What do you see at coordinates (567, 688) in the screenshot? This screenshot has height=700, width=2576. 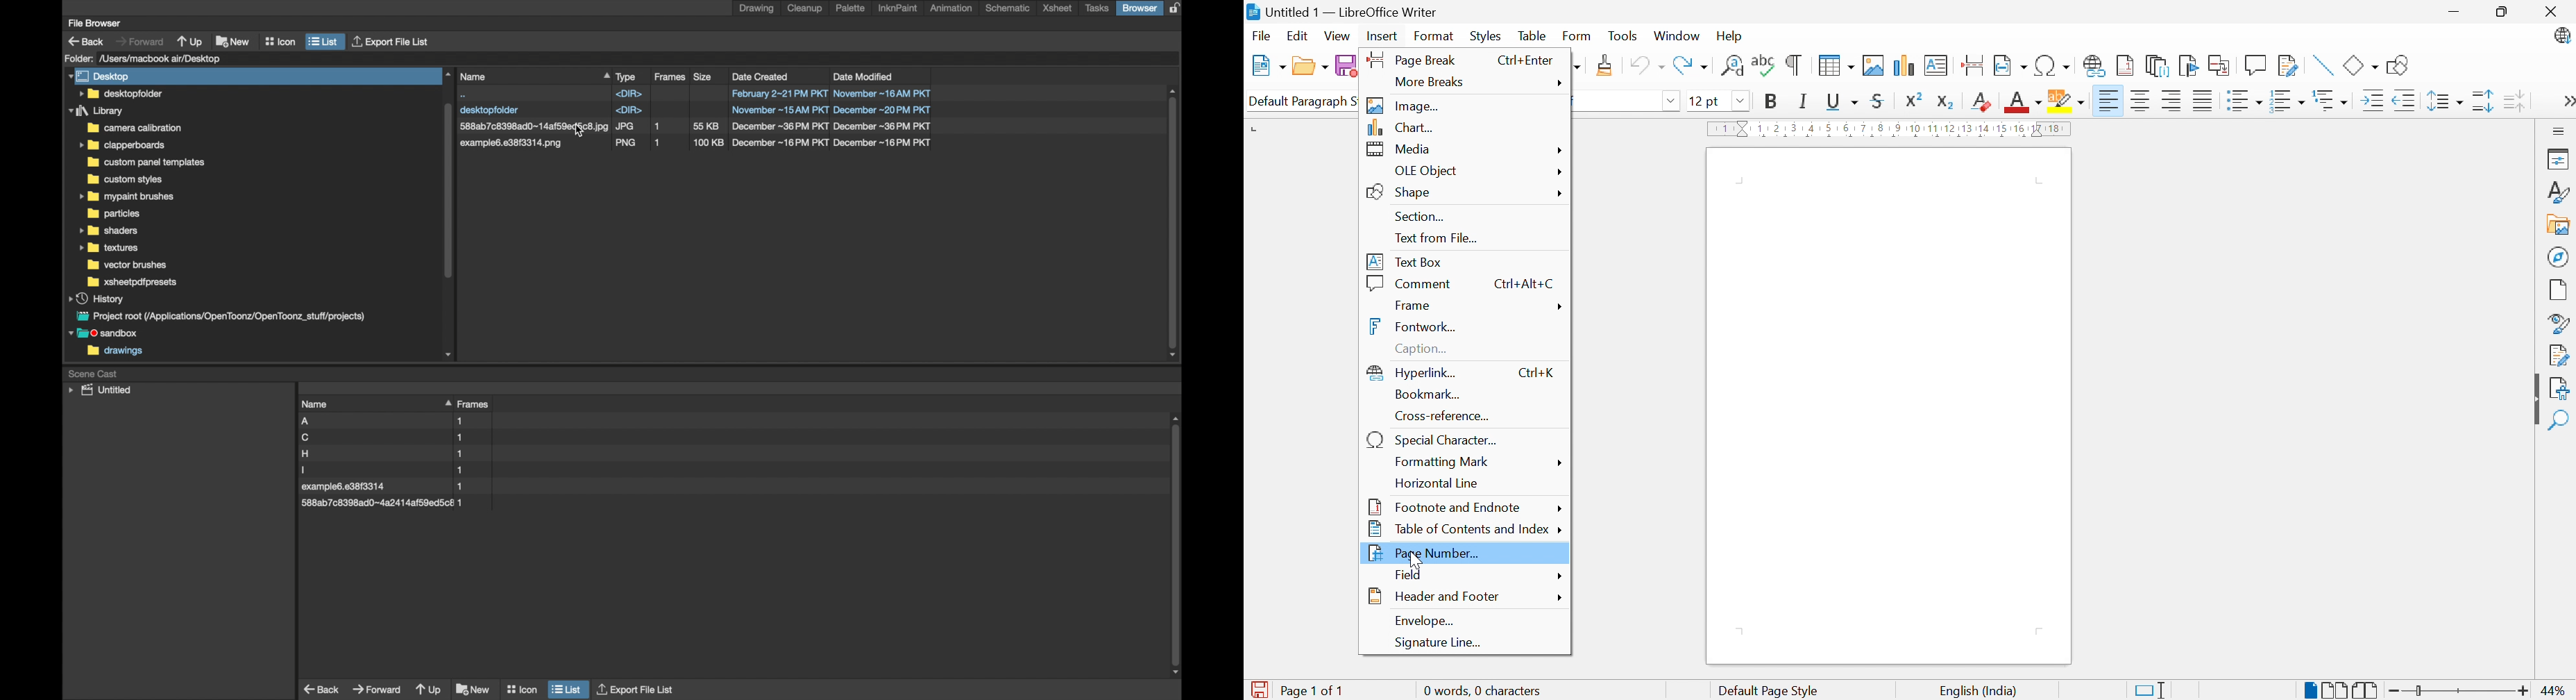 I see `list` at bounding box center [567, 688].